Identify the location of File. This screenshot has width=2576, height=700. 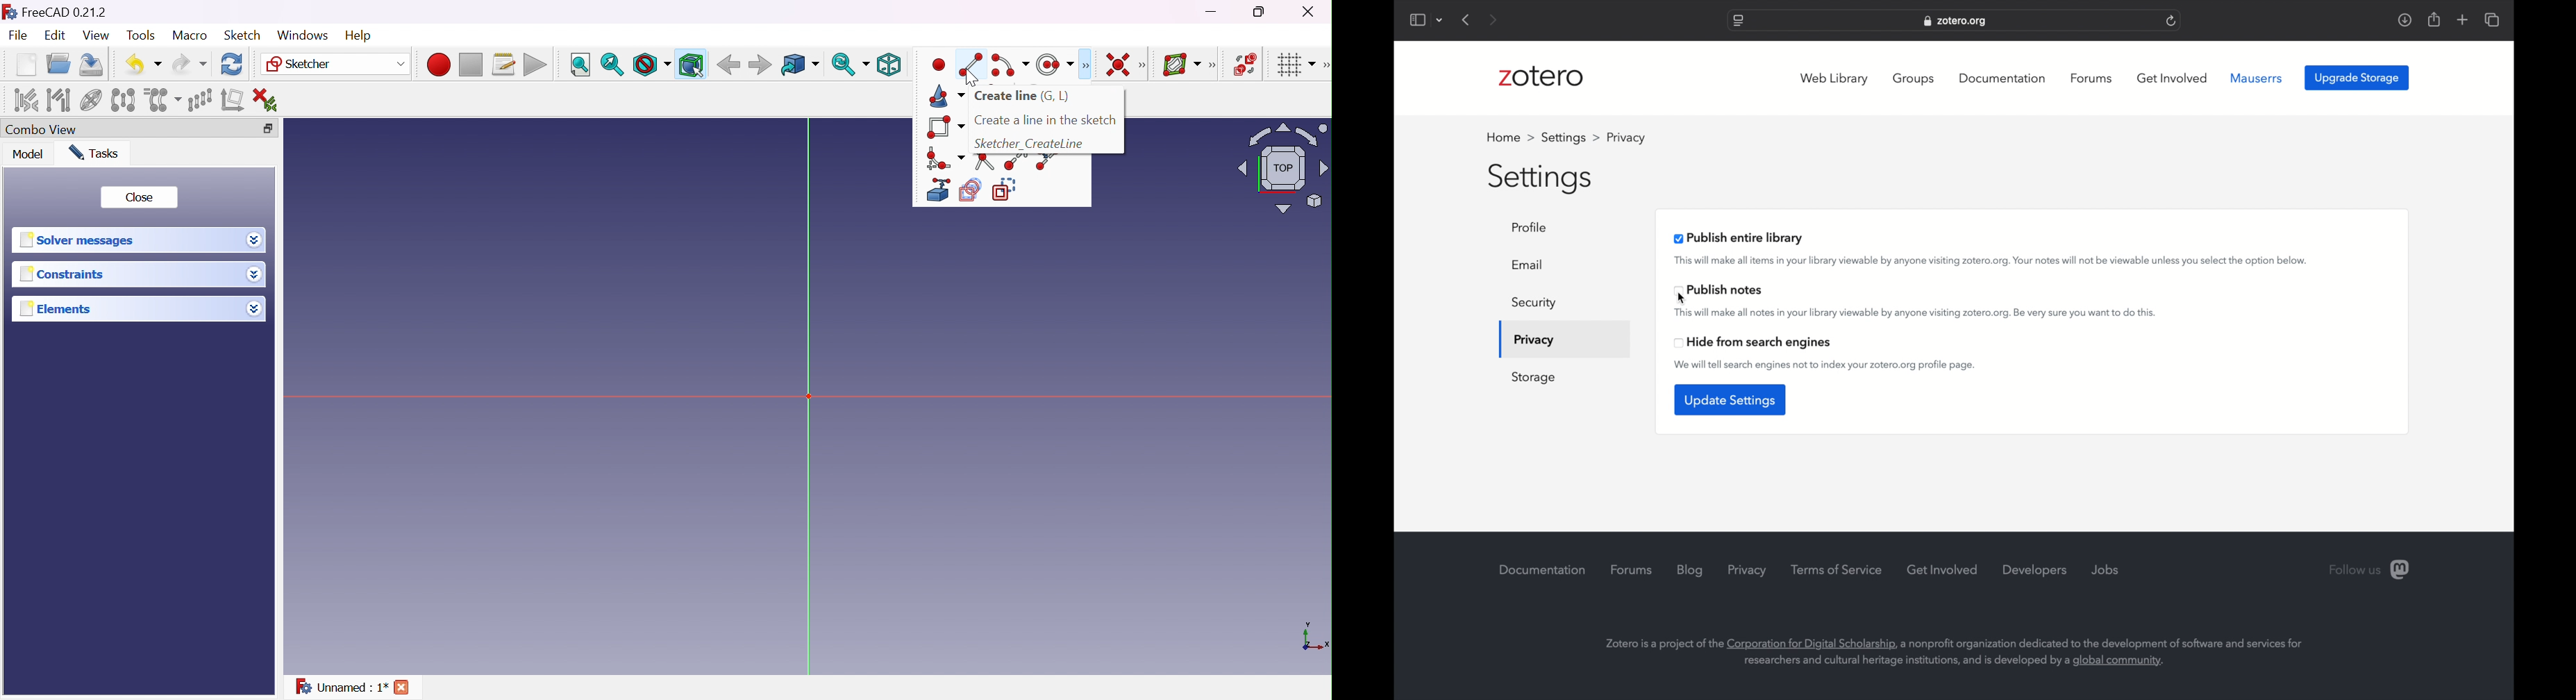
(19, 36).